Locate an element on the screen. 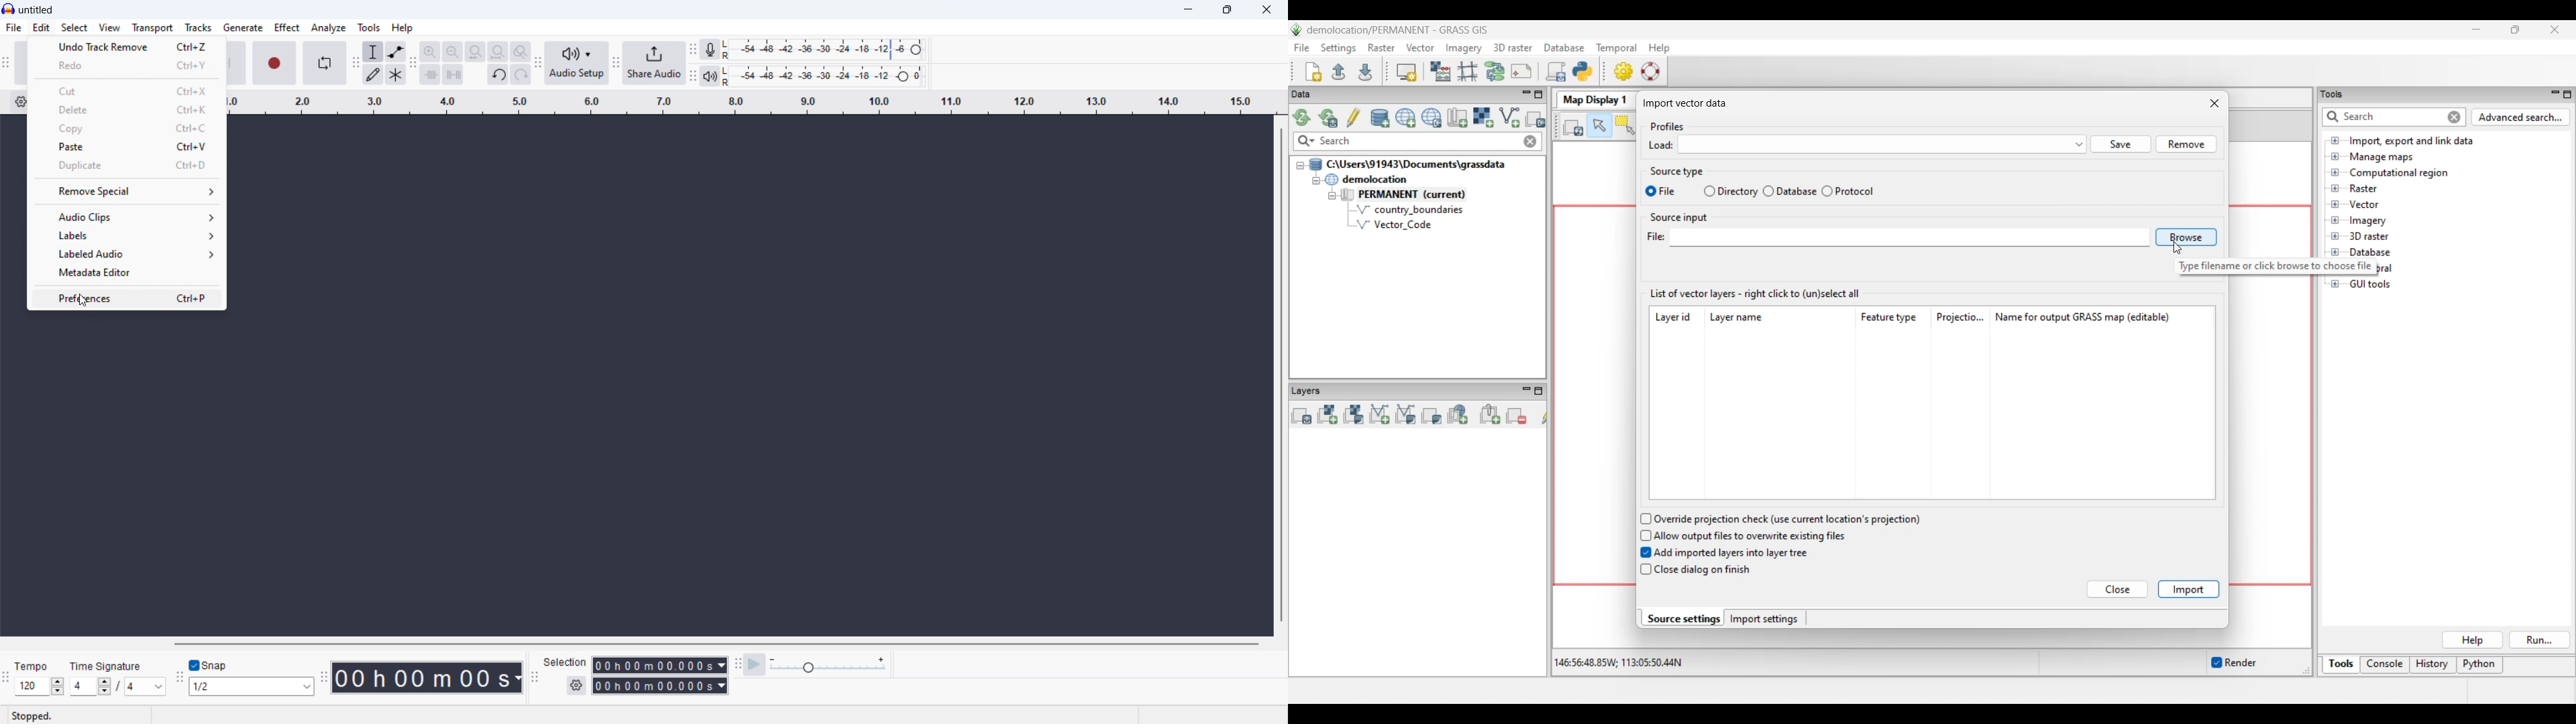  generate is located at coordinates (243, 27).